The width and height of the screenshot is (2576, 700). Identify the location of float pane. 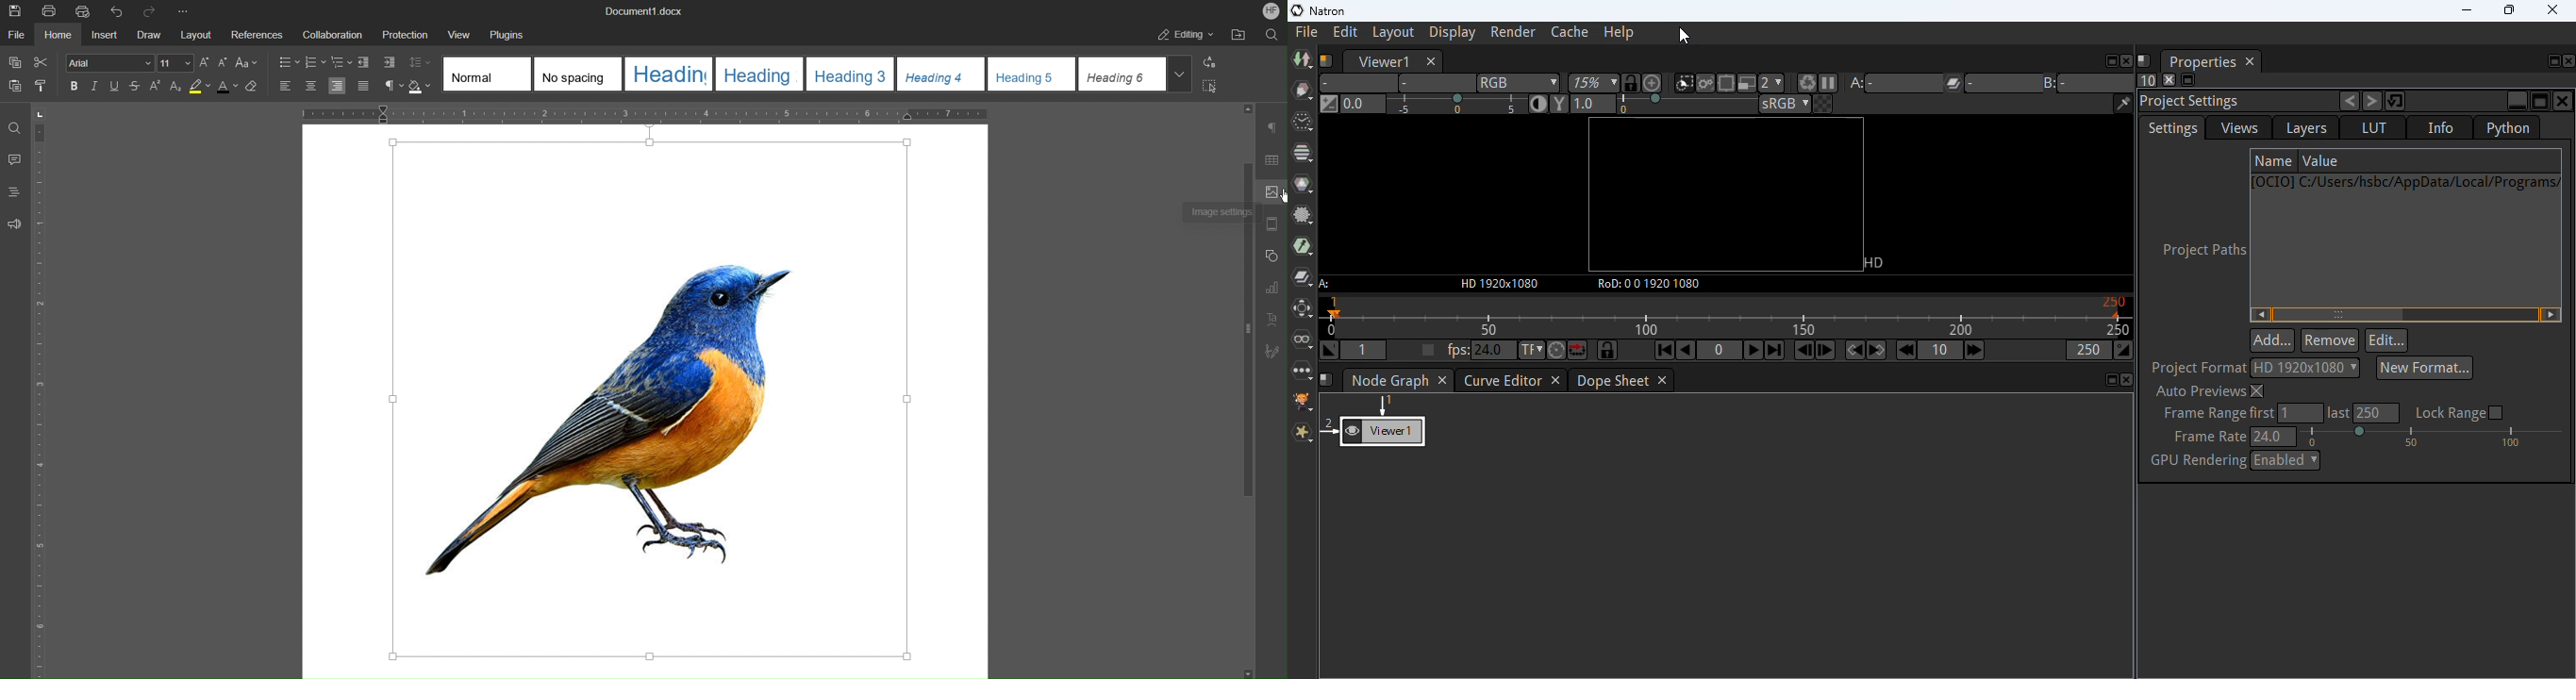
(2110, 60).